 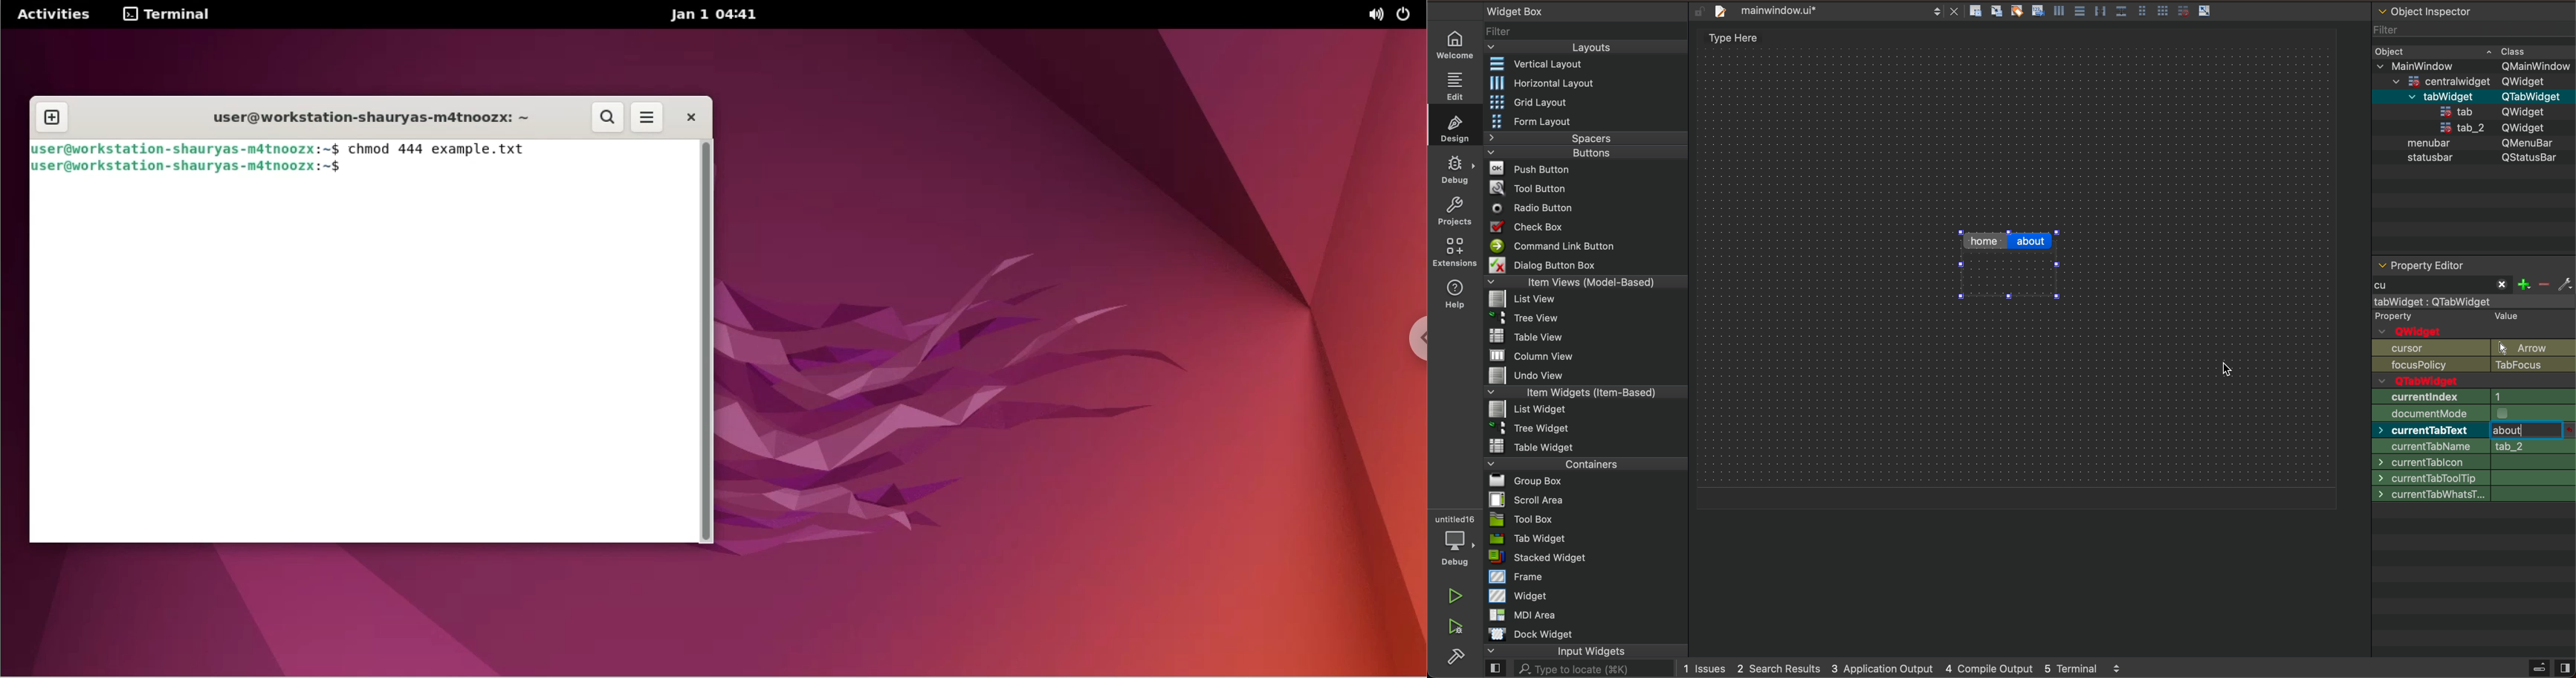 What do you see at coordinates (2473, 111) in the screenshot?
I see `statusbar QStatusBar` at bounding box center [2473, 111].